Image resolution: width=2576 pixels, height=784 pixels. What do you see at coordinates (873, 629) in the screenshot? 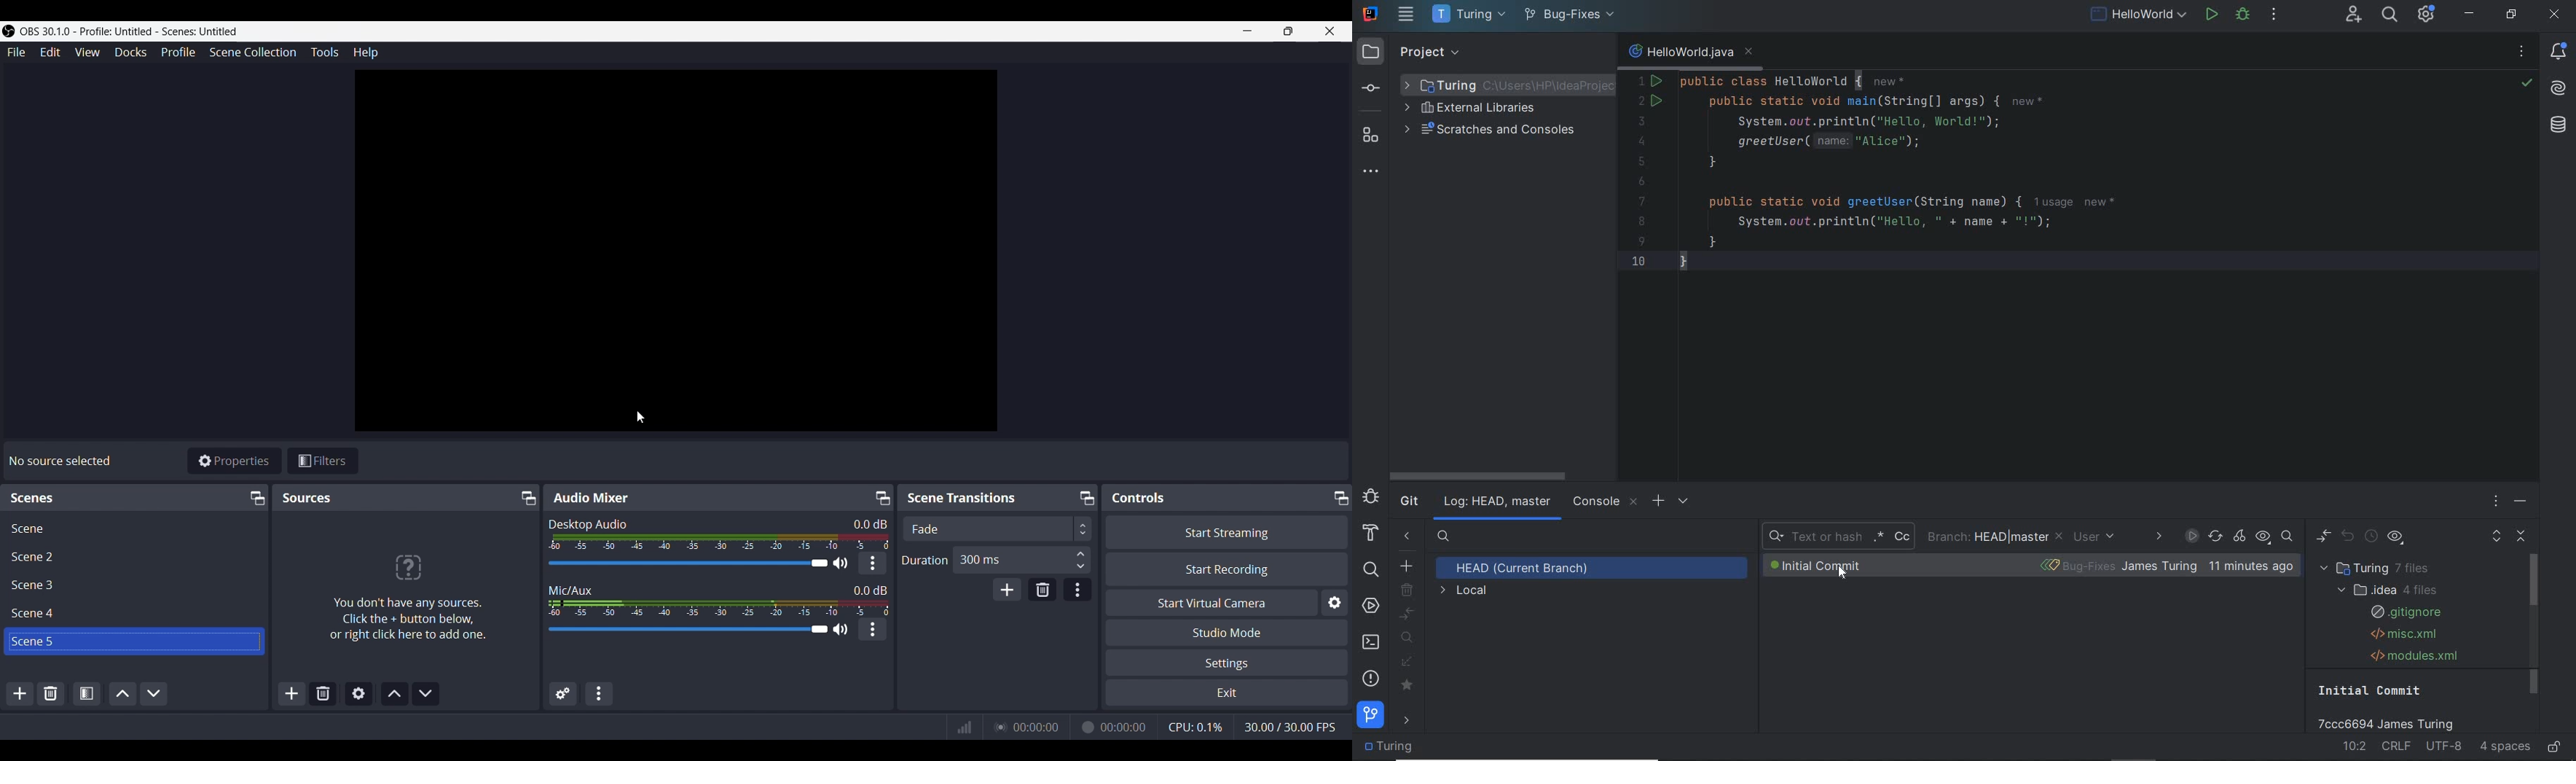
I see `More` at bounding box center [873, 629].